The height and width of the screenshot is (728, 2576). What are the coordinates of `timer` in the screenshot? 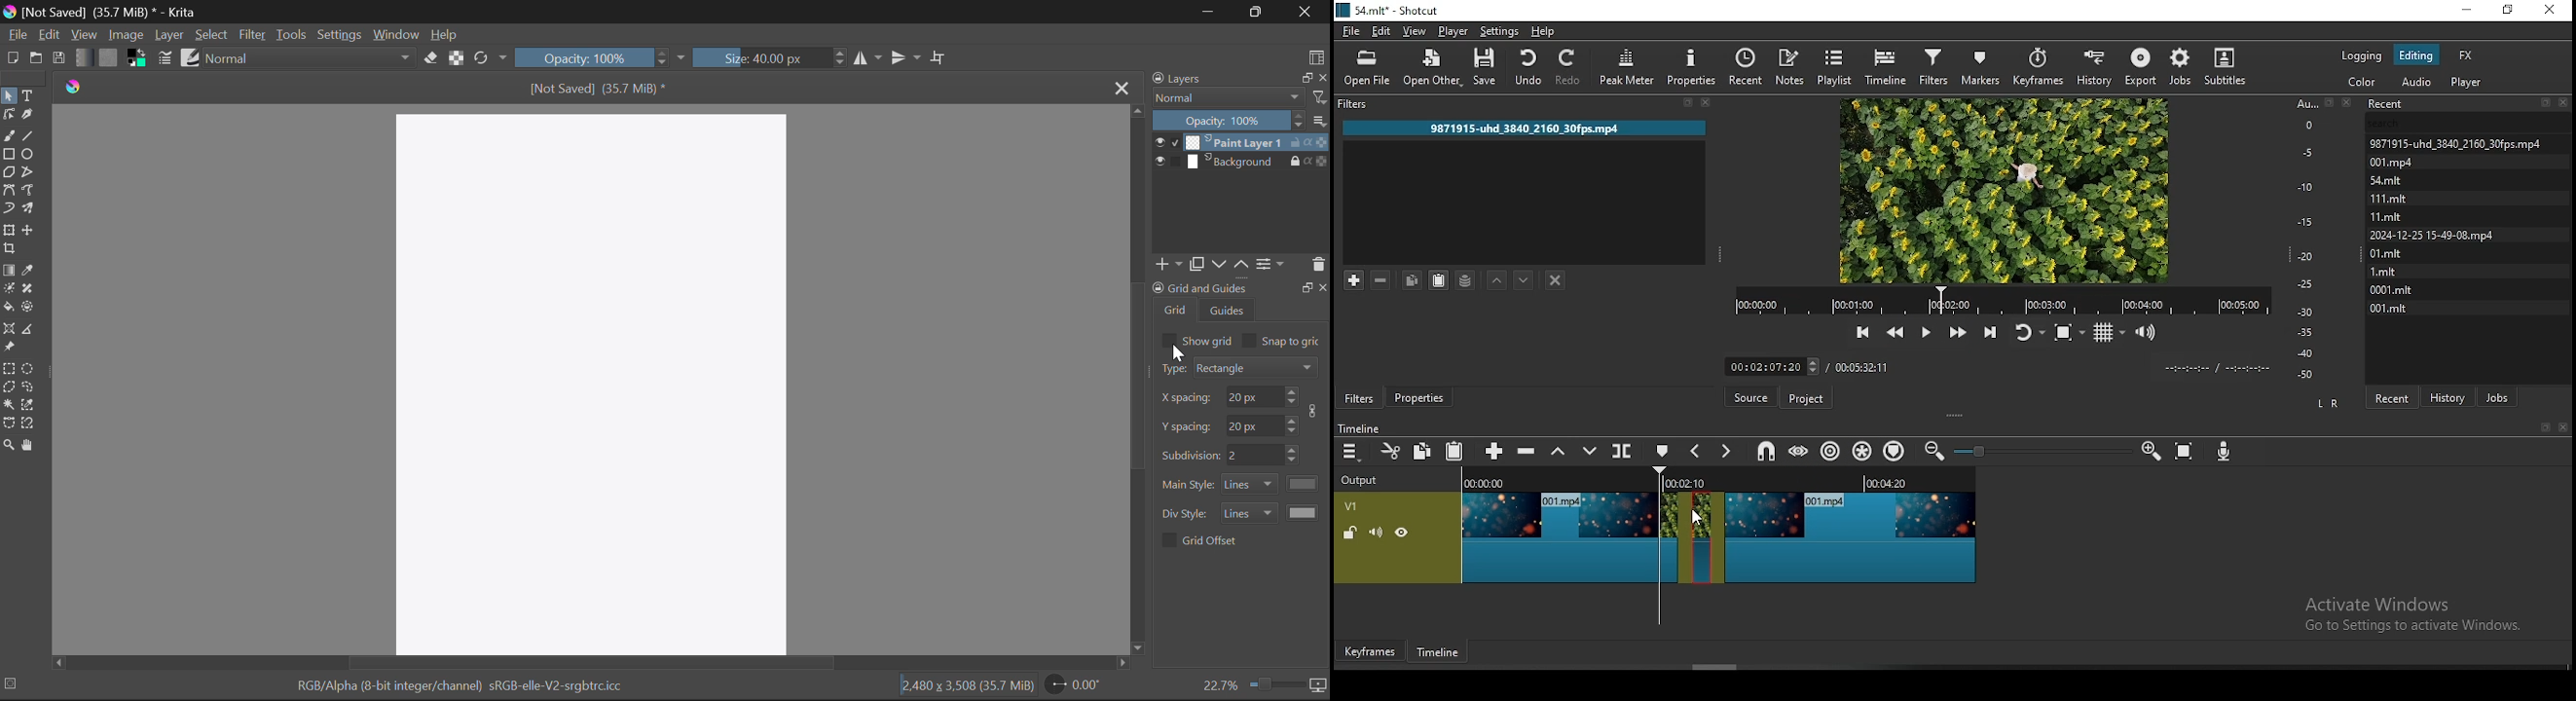 It's located at (2213, 367).